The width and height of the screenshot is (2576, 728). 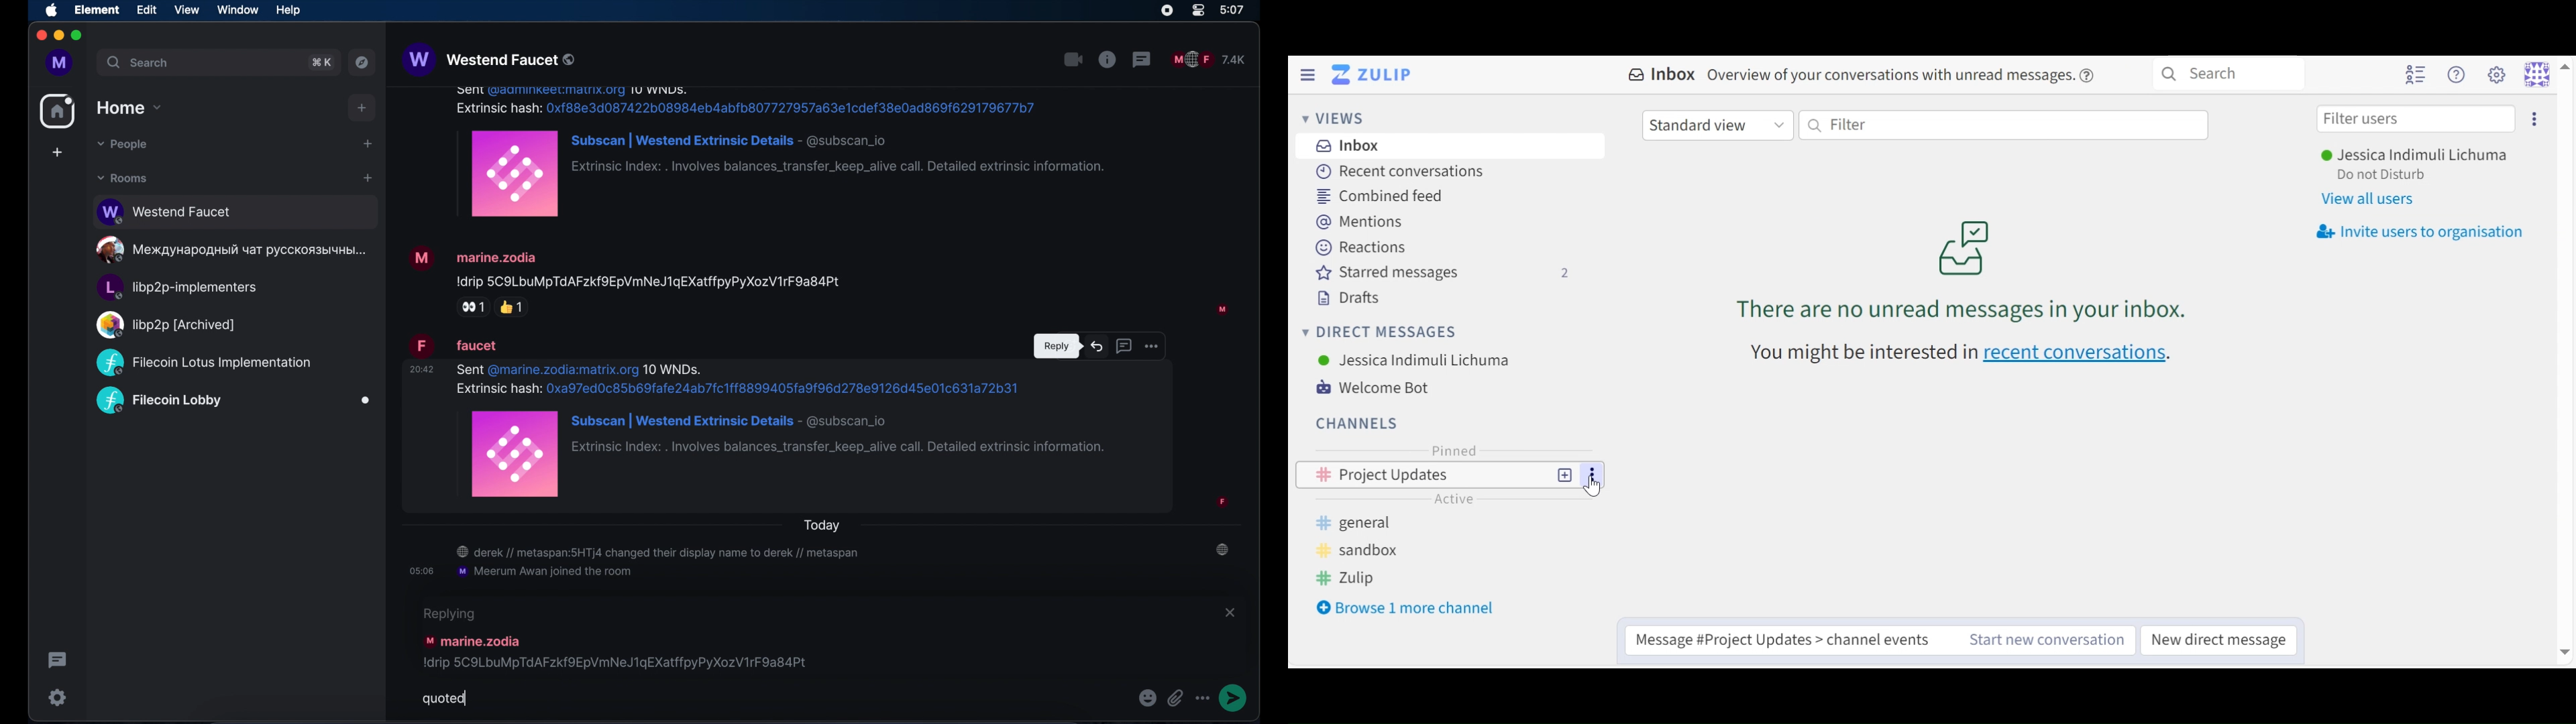 I want to click on close, so click(x=1232, y=613).